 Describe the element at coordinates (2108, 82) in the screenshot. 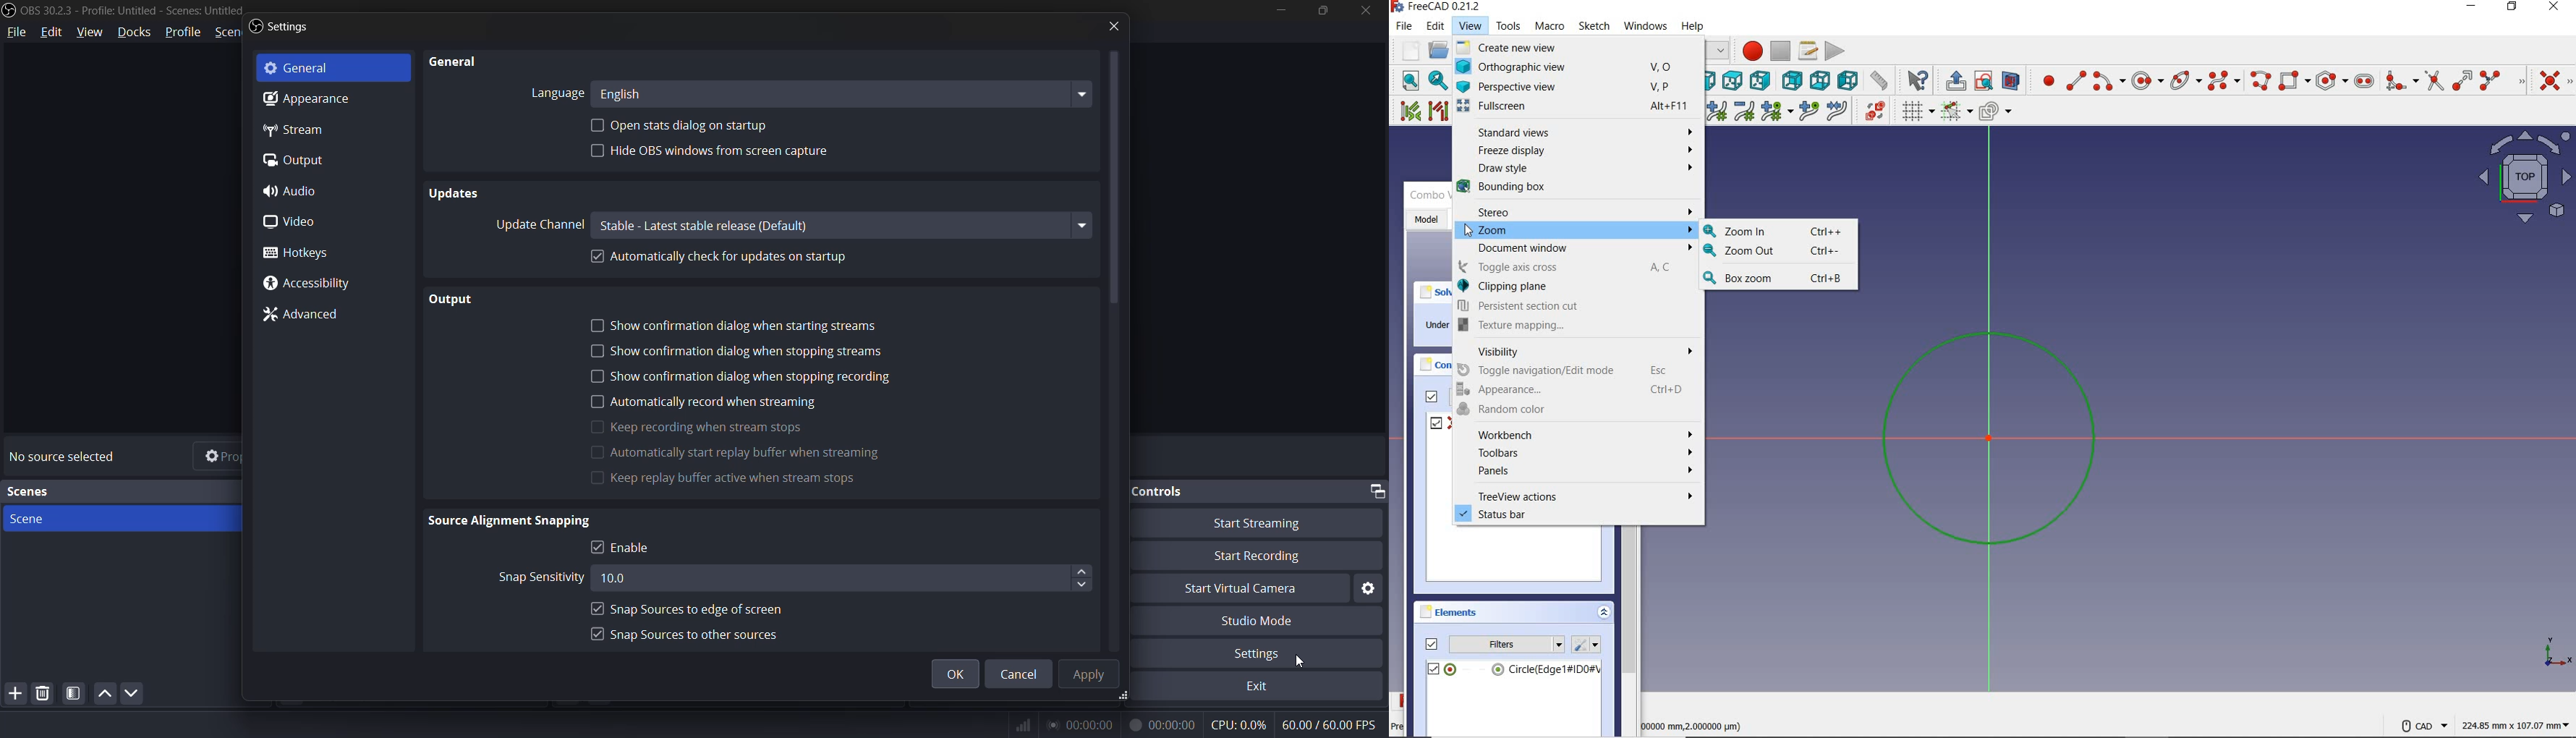

I see `create arc` at that location.